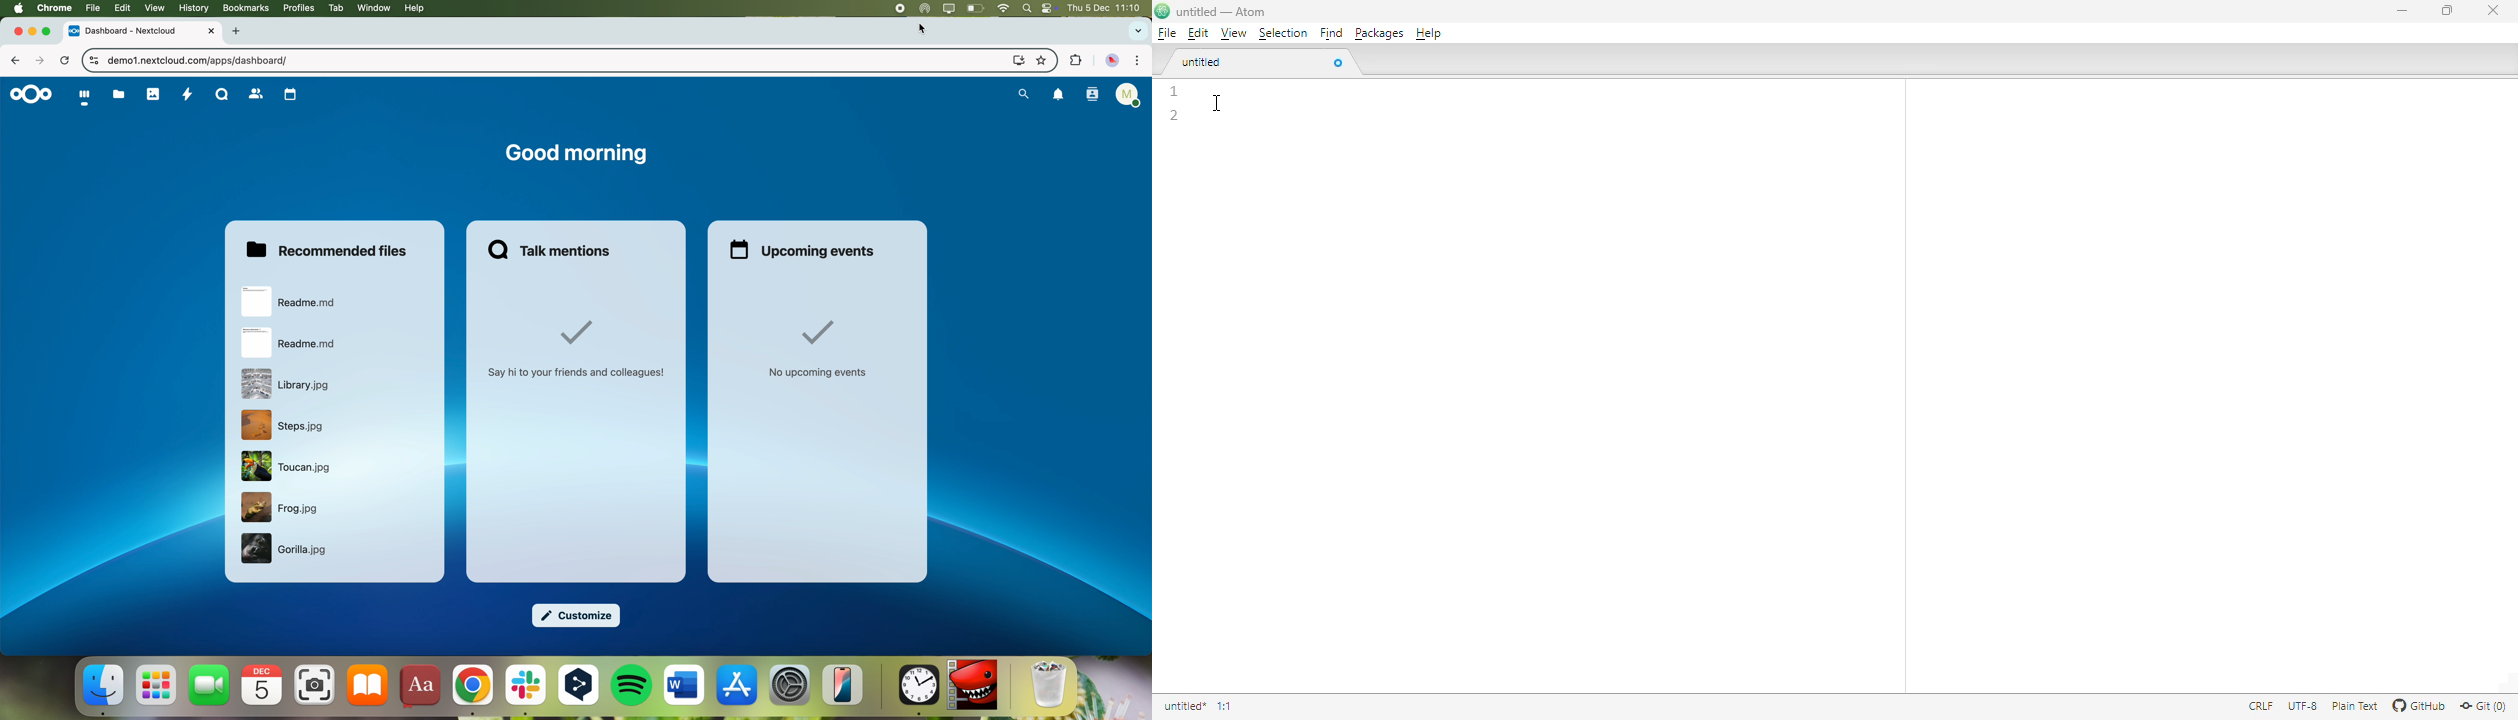 The height and width of the screenshot is (728, 2520). I want to click on refresh the page, so click(65, 61).